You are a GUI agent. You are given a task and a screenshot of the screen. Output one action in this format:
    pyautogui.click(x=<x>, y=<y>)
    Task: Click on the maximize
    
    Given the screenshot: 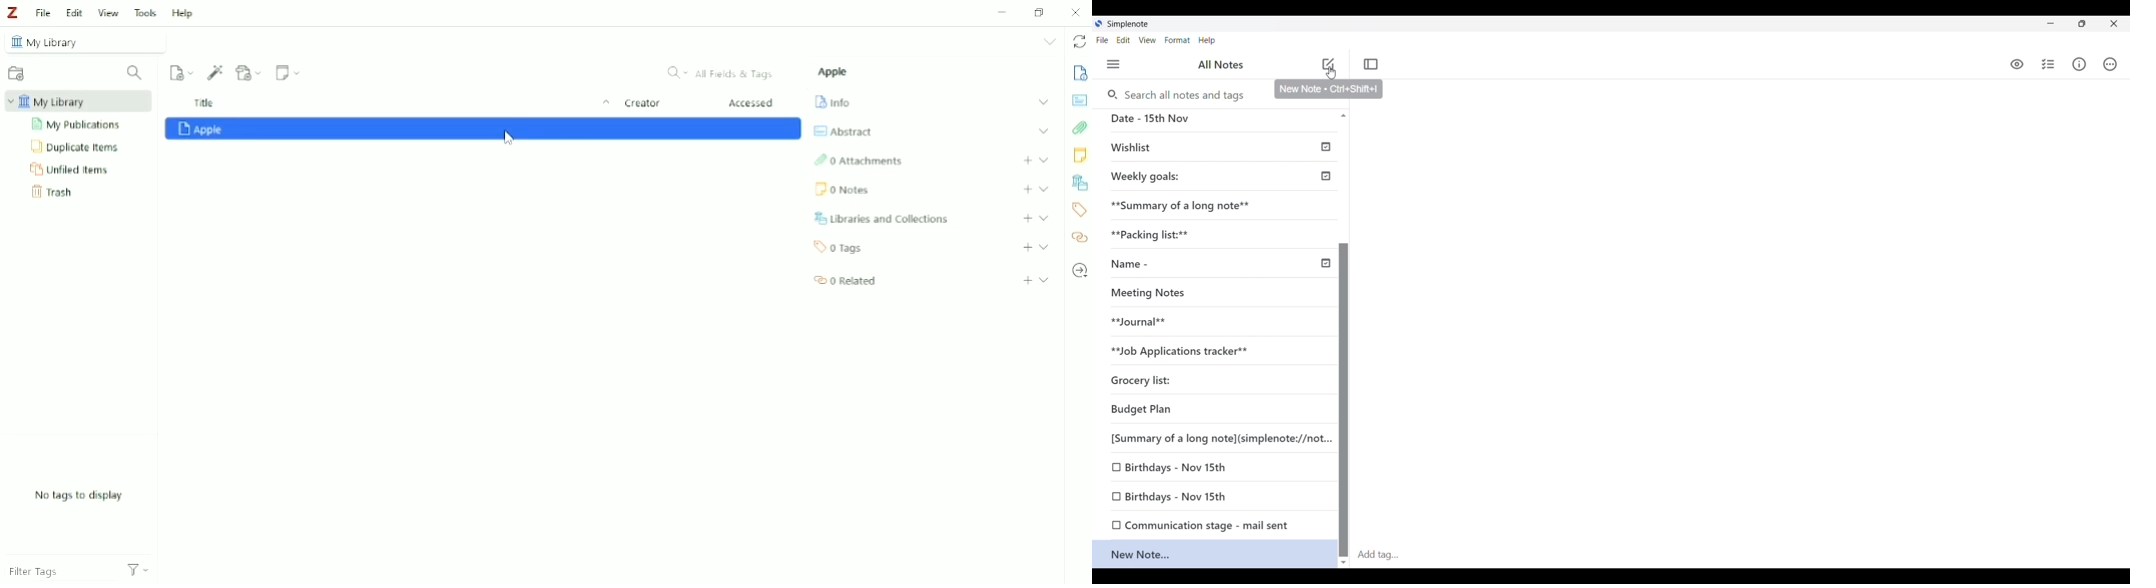 What is the action you would take?
    pyautogui.click(x=1039, y=12)
    